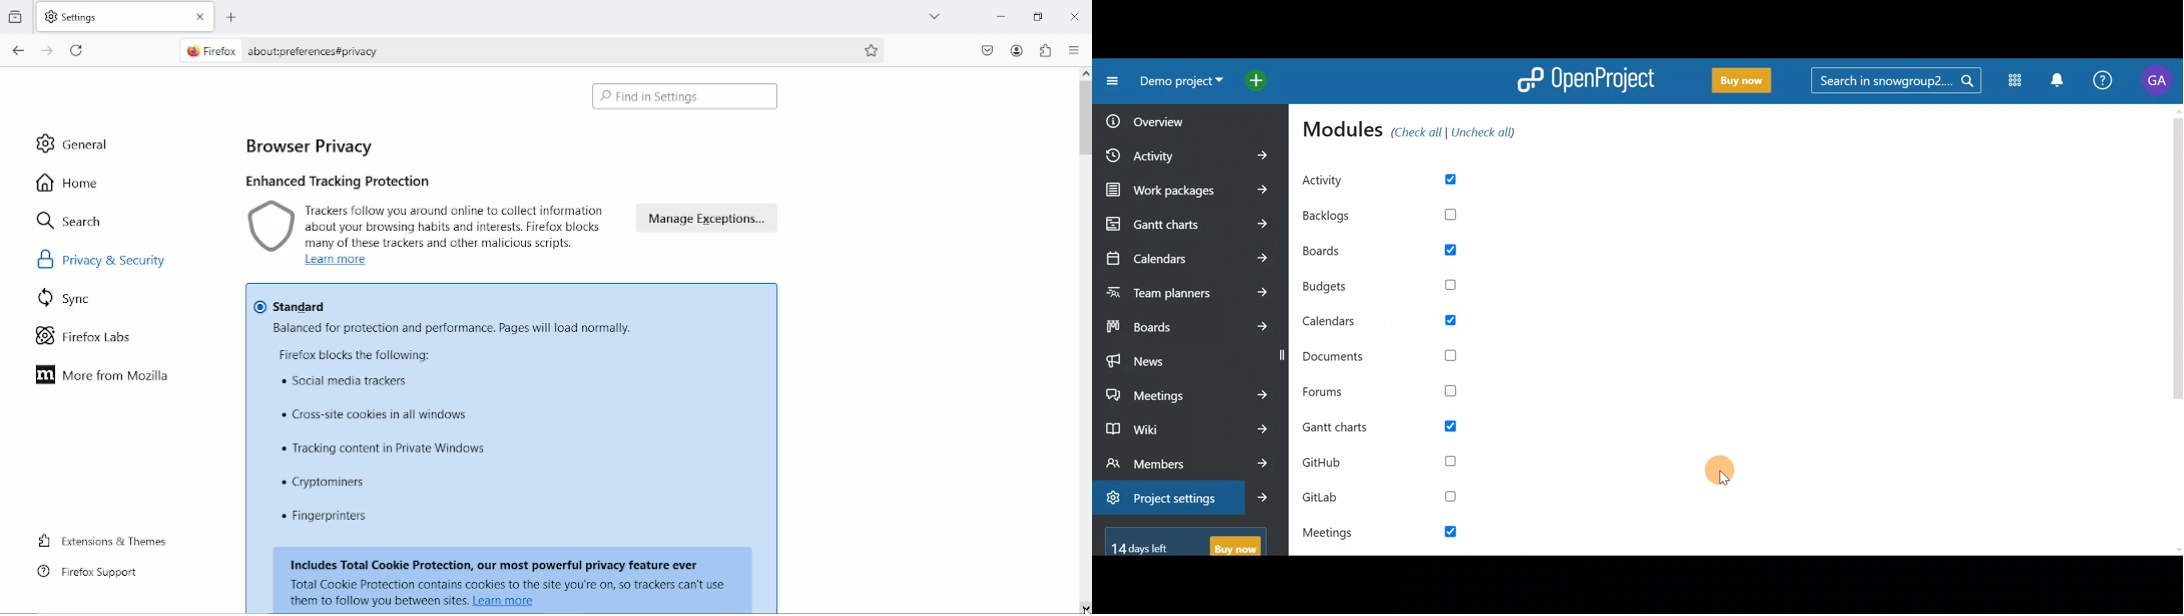  Describe the element at coordinates (2102, 83) in the screenshot. I see `Help` at that location.